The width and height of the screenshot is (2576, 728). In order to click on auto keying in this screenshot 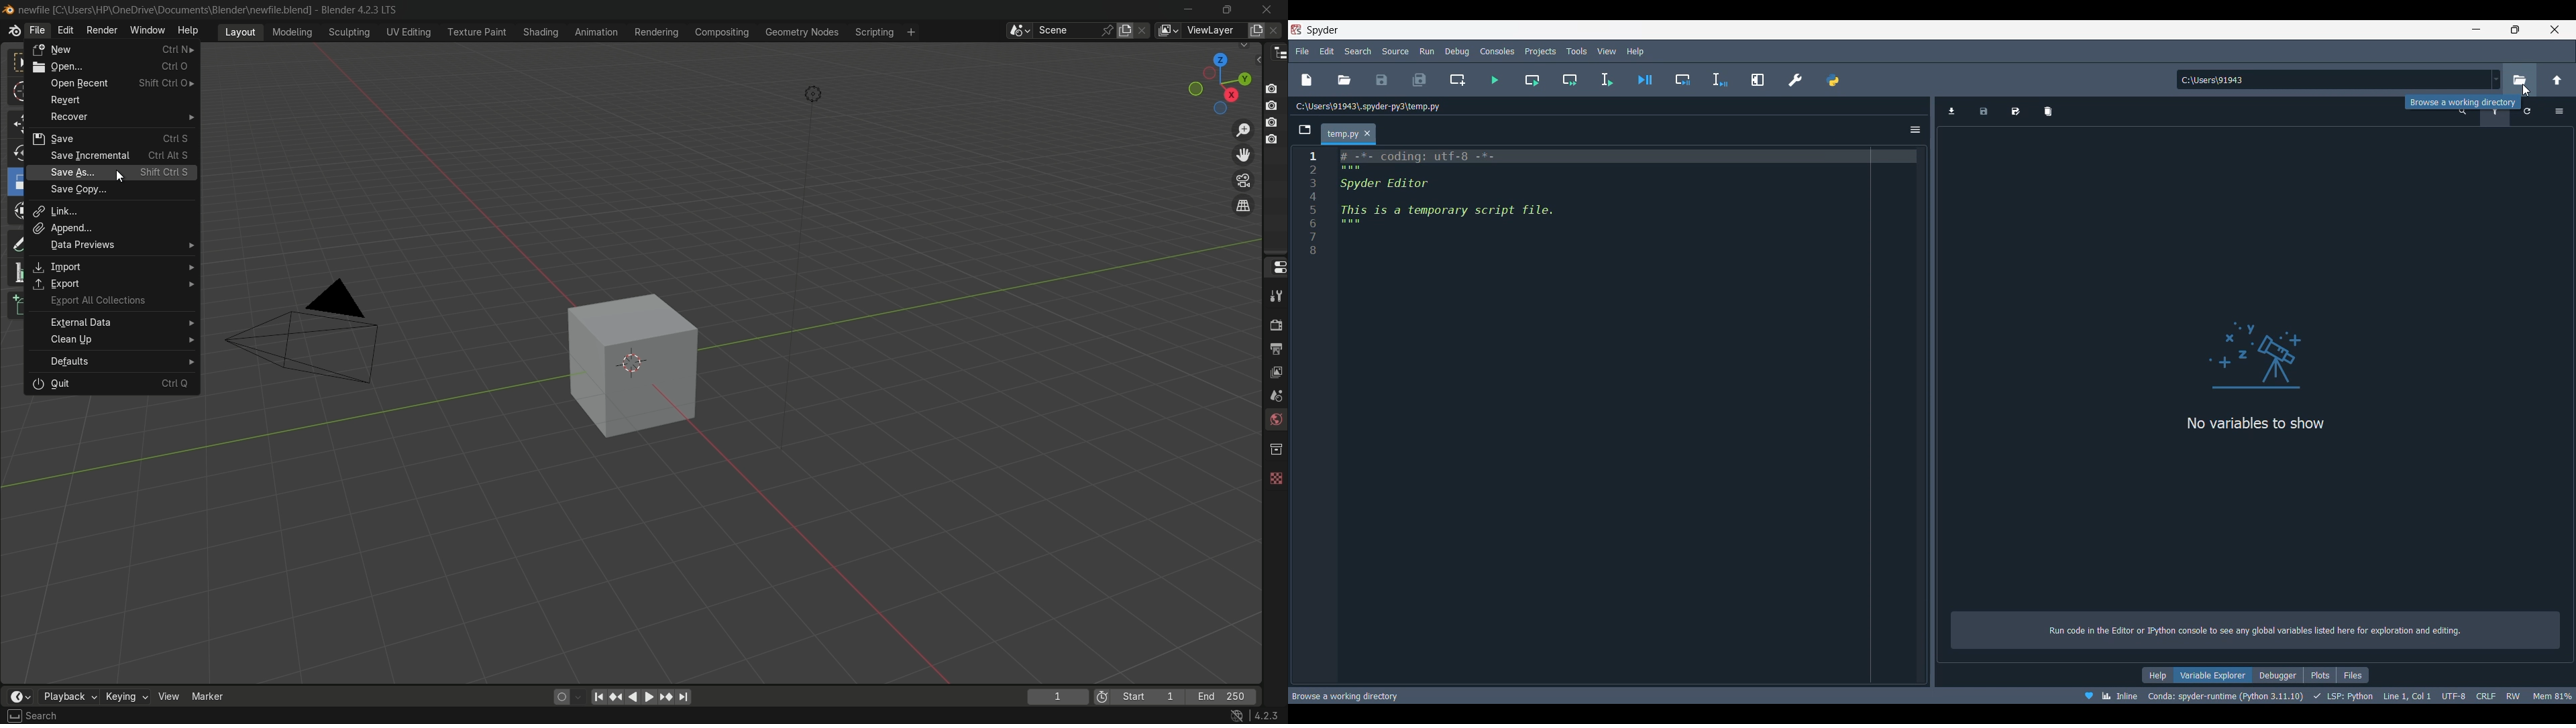, I will do `click(558, 696)`.